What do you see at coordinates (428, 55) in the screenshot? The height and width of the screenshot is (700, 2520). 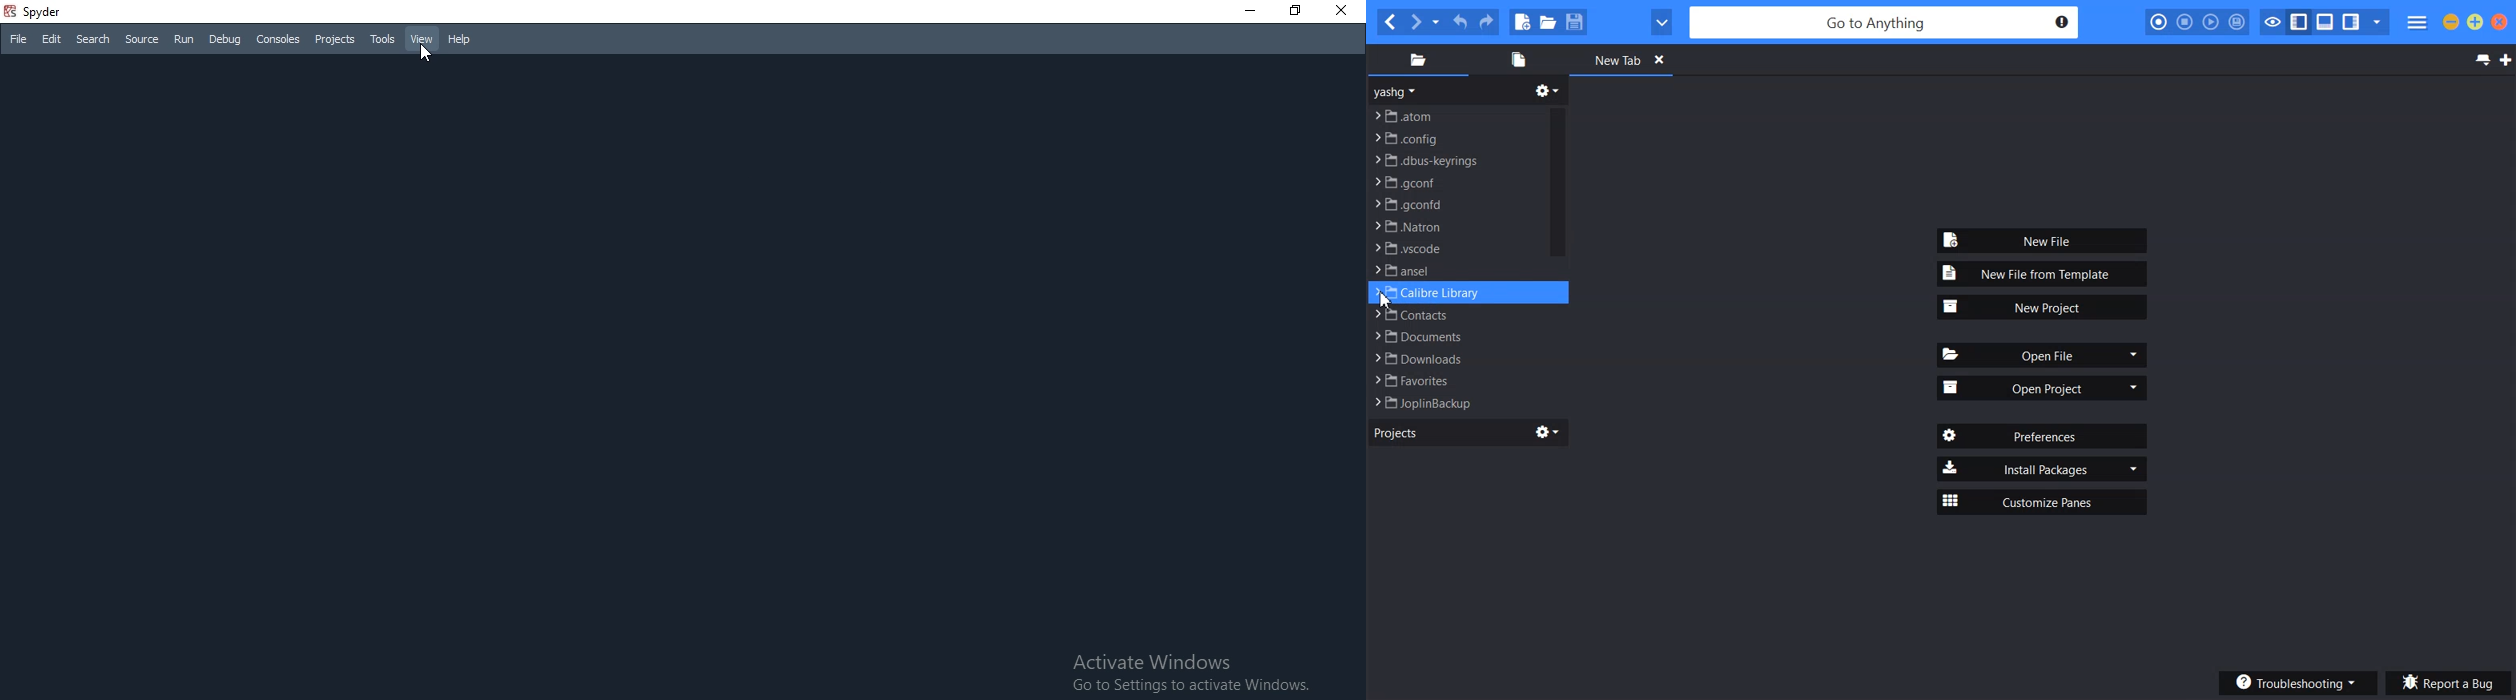 I see `cursor on view` at bounding box center [428, 55].